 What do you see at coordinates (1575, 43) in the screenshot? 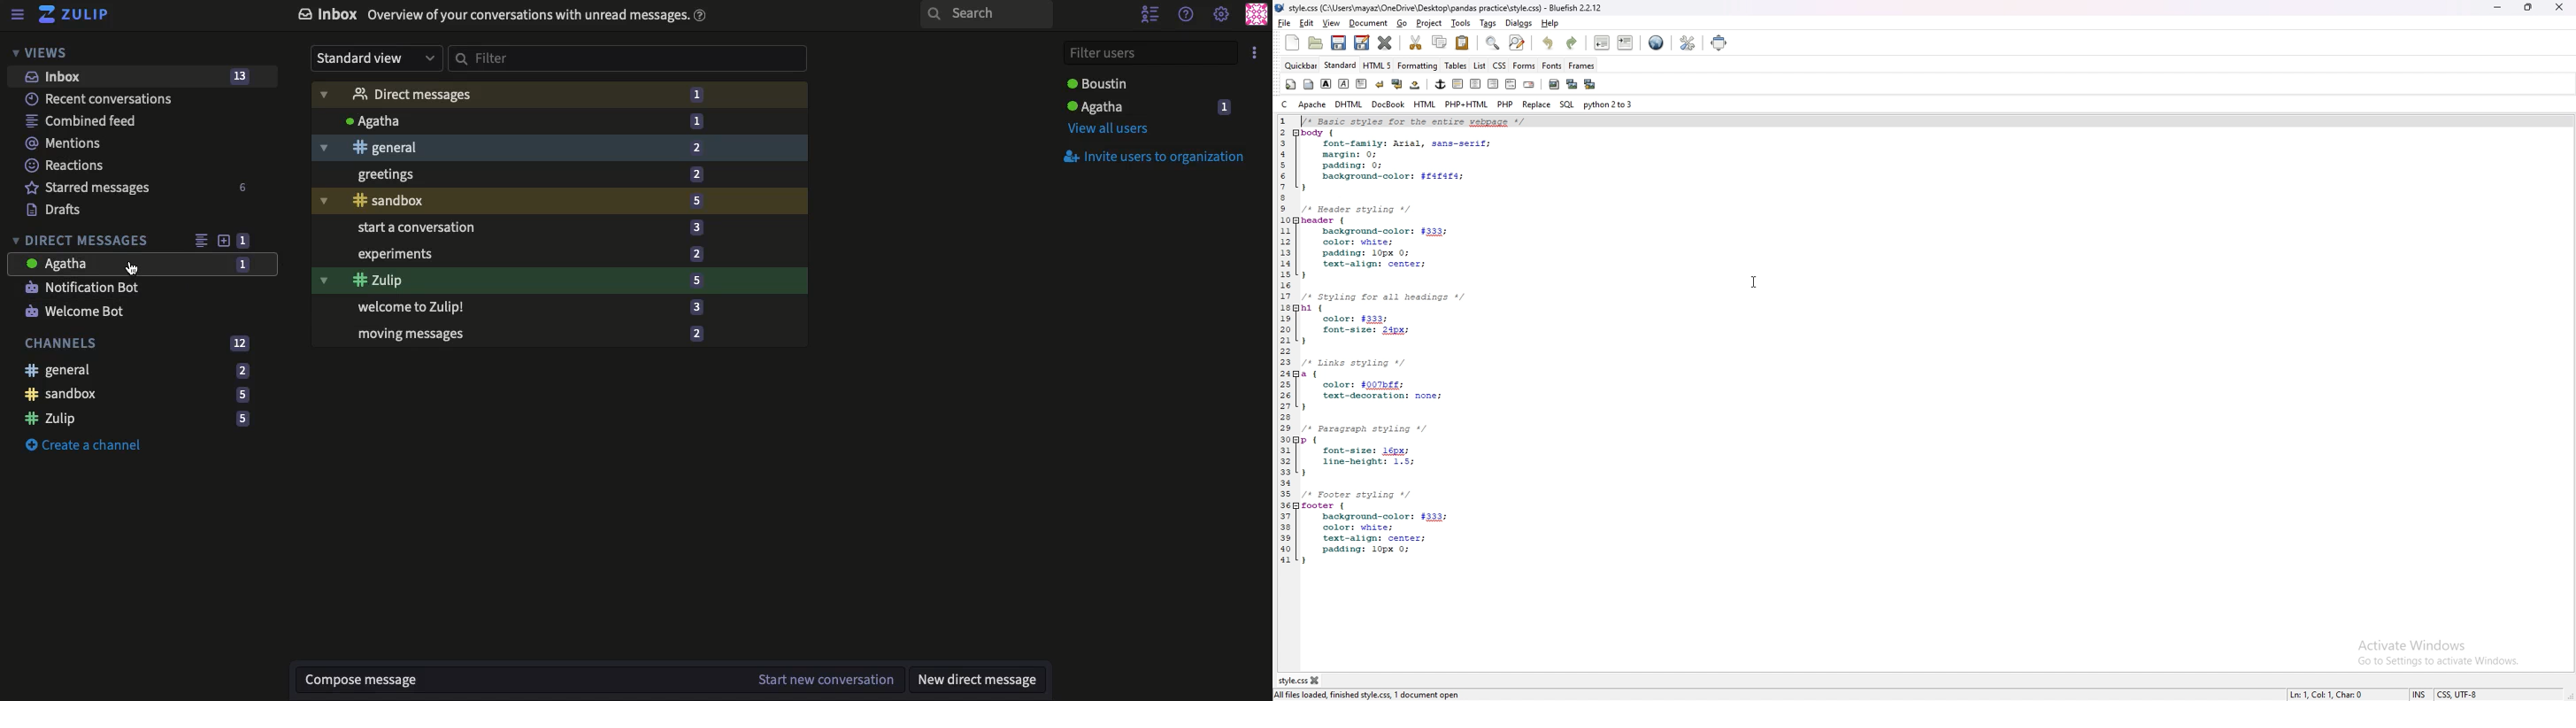
I see `redo` at bounding box center [1575, 43].